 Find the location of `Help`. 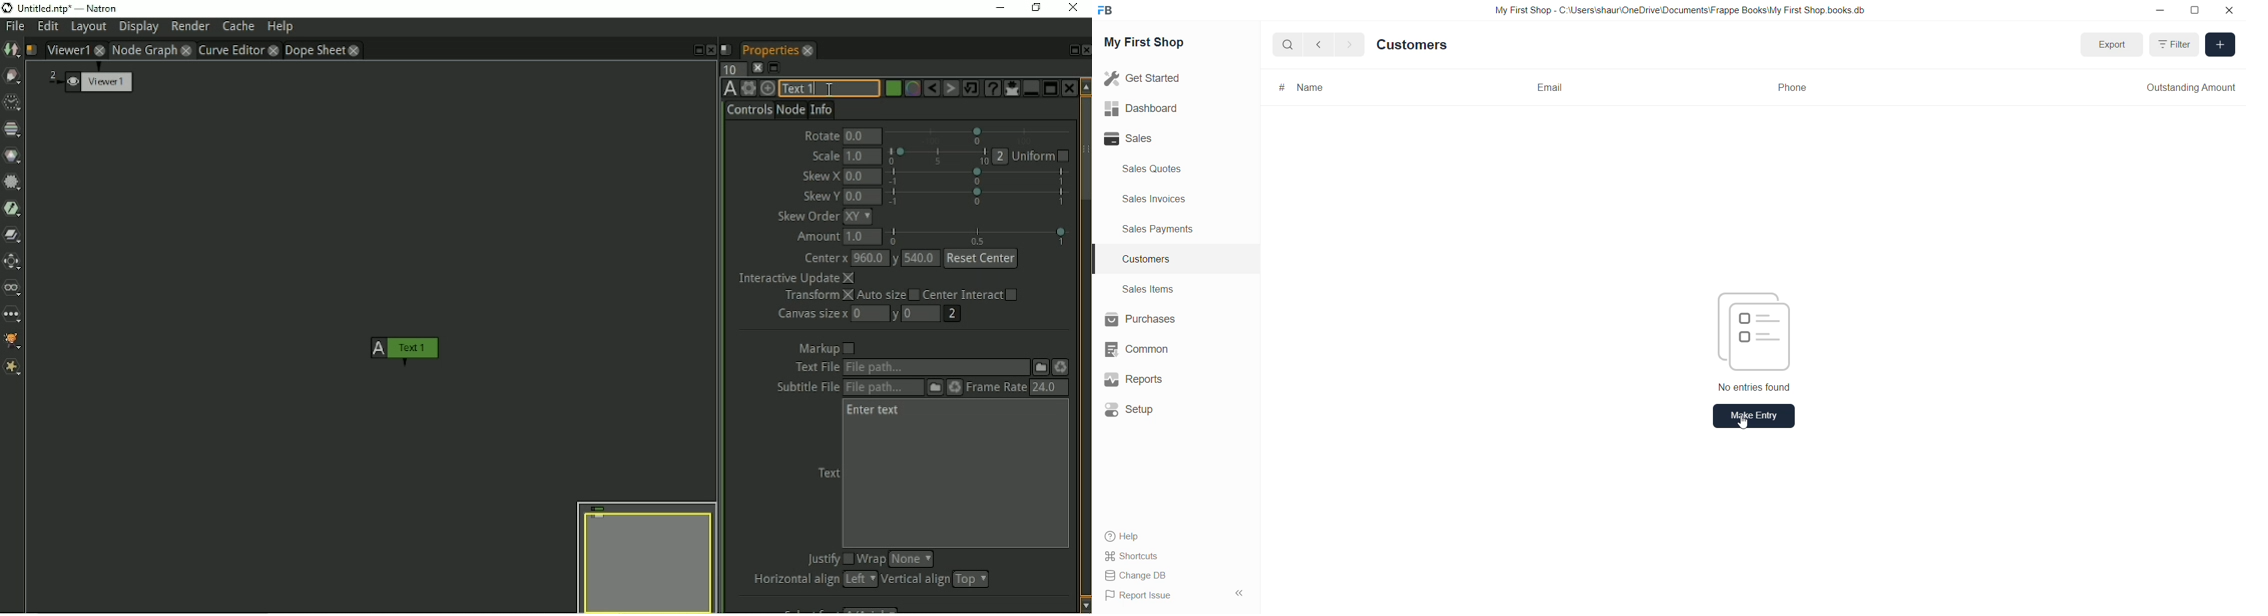

Help is located at coordinates (1120, 535).